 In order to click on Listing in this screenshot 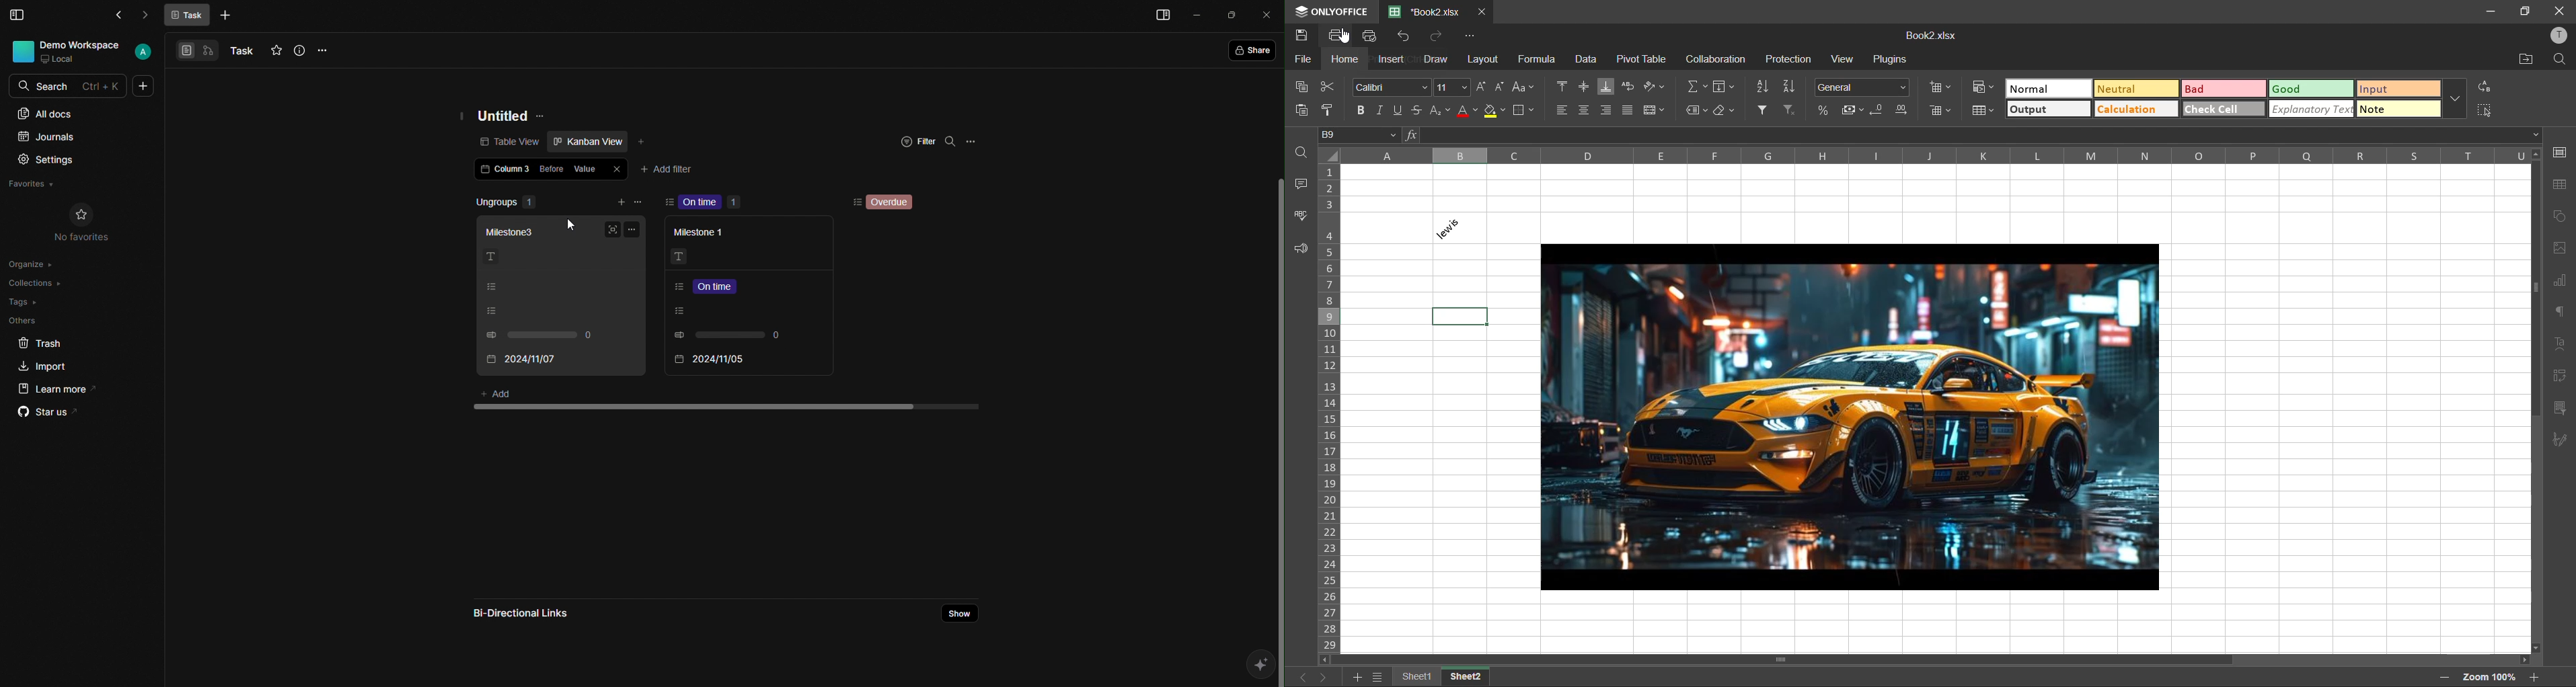, I will do `click(499, 286)`.